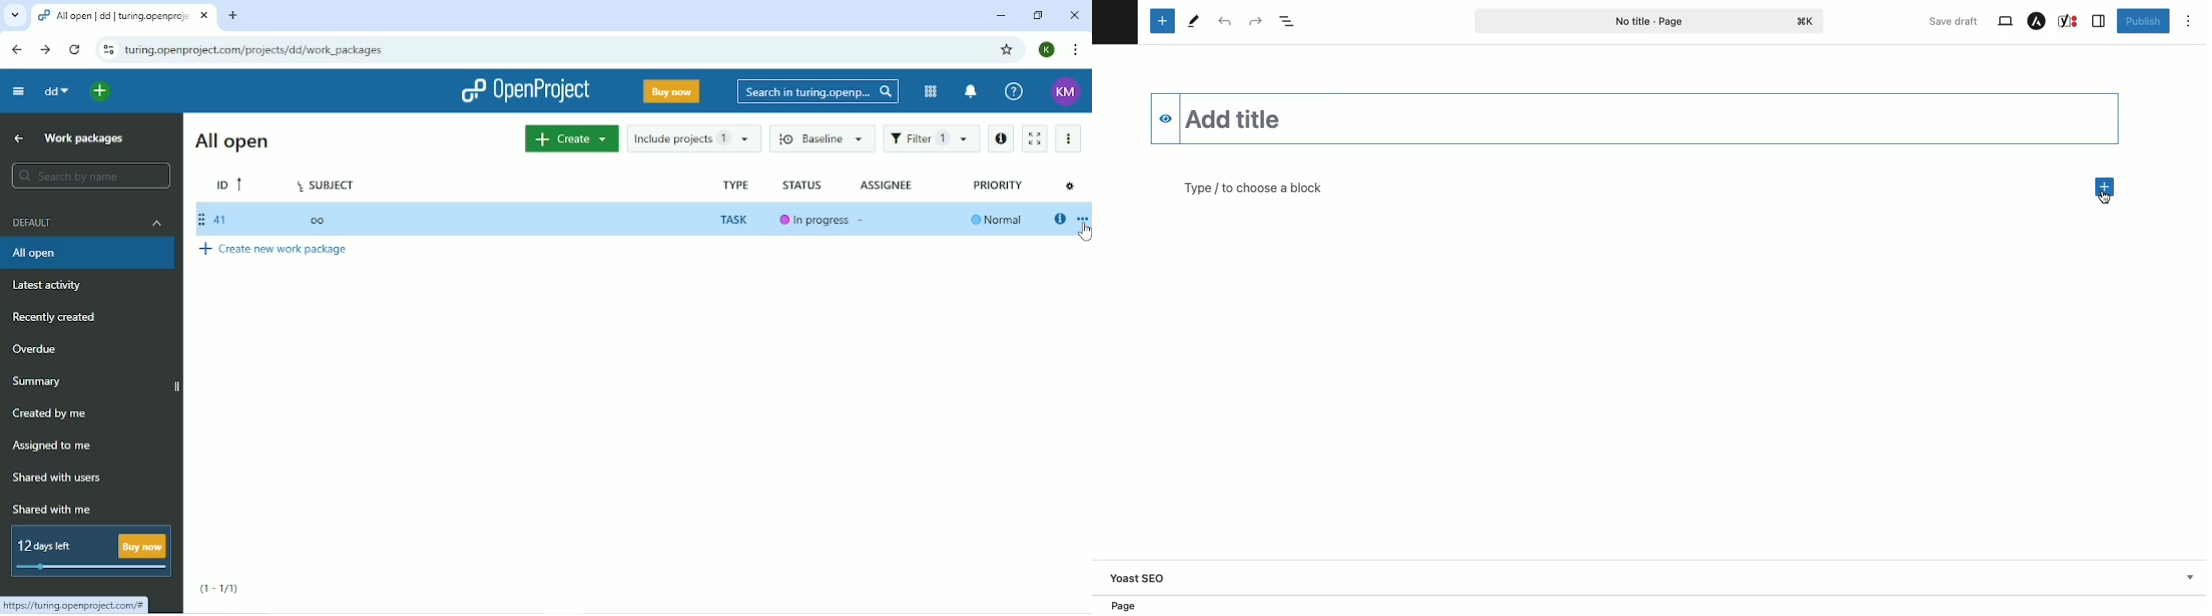 The height and width of the screenshot is (616, 2212). What do you see at coordinates (1059, 219) in the screenshot?
I see `Open details view` at bounding box center [1059, 219].